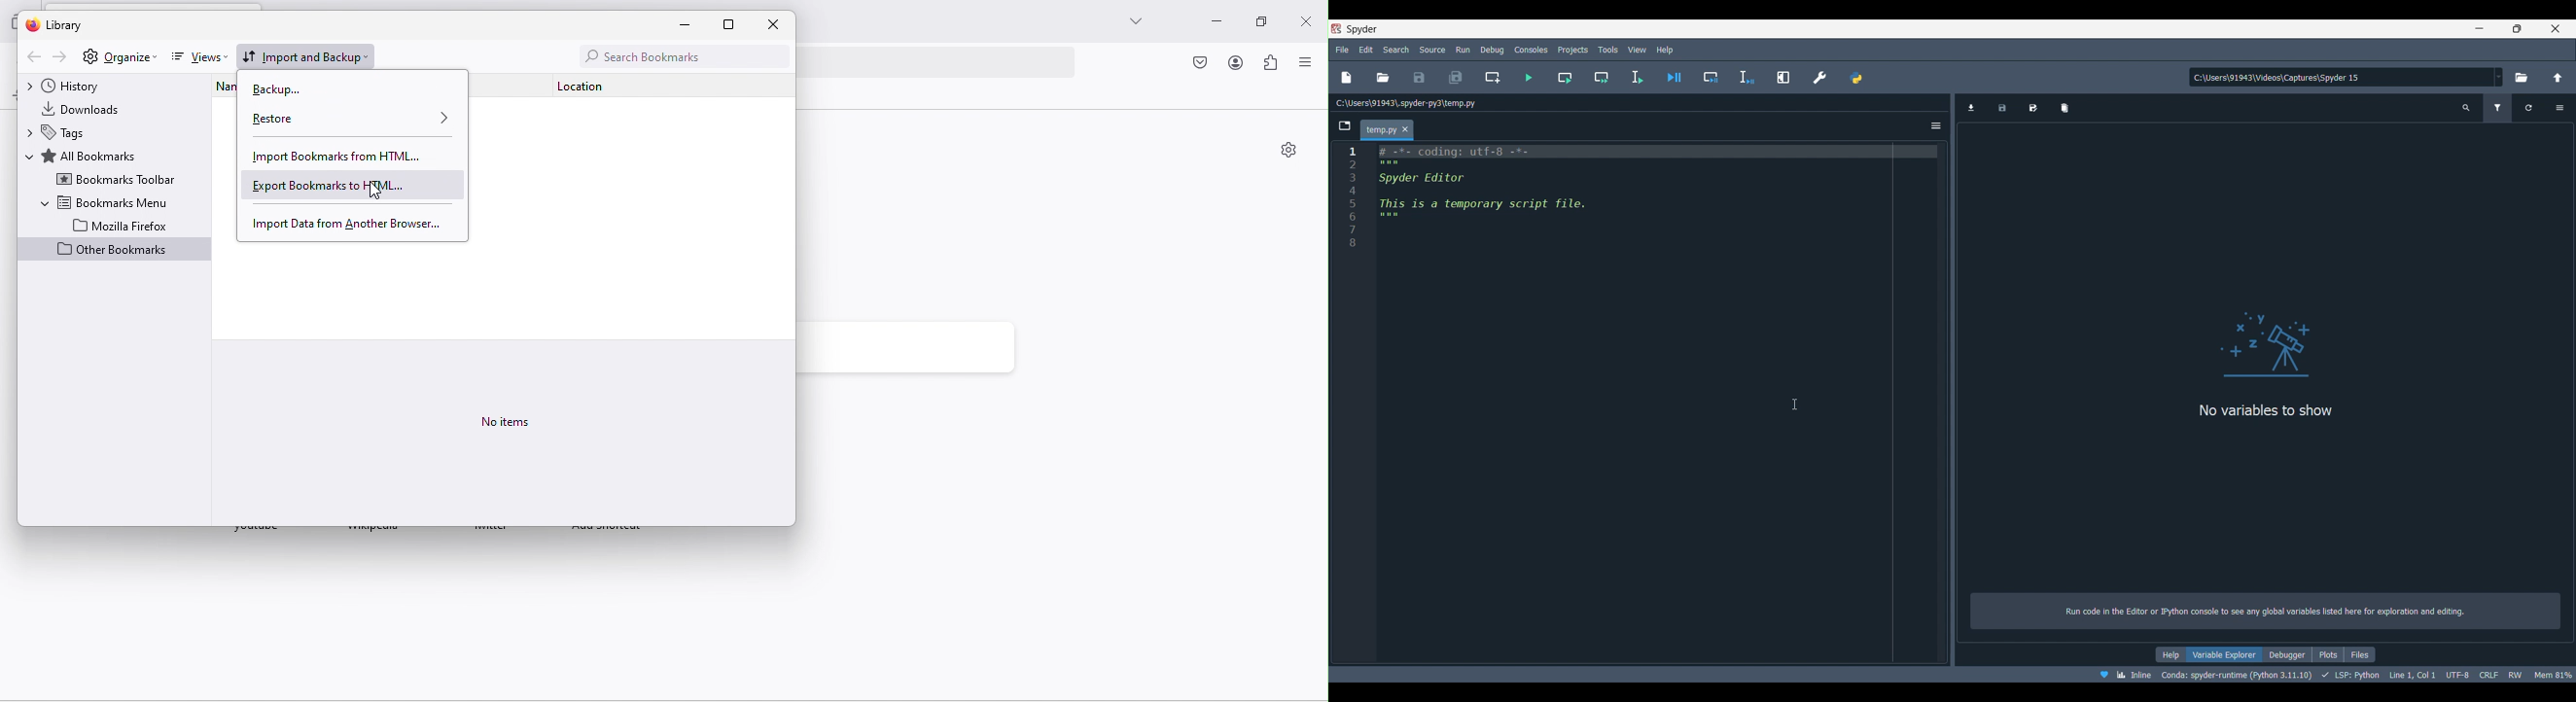  I want to click on Browse tabs, so click(1345, 126).